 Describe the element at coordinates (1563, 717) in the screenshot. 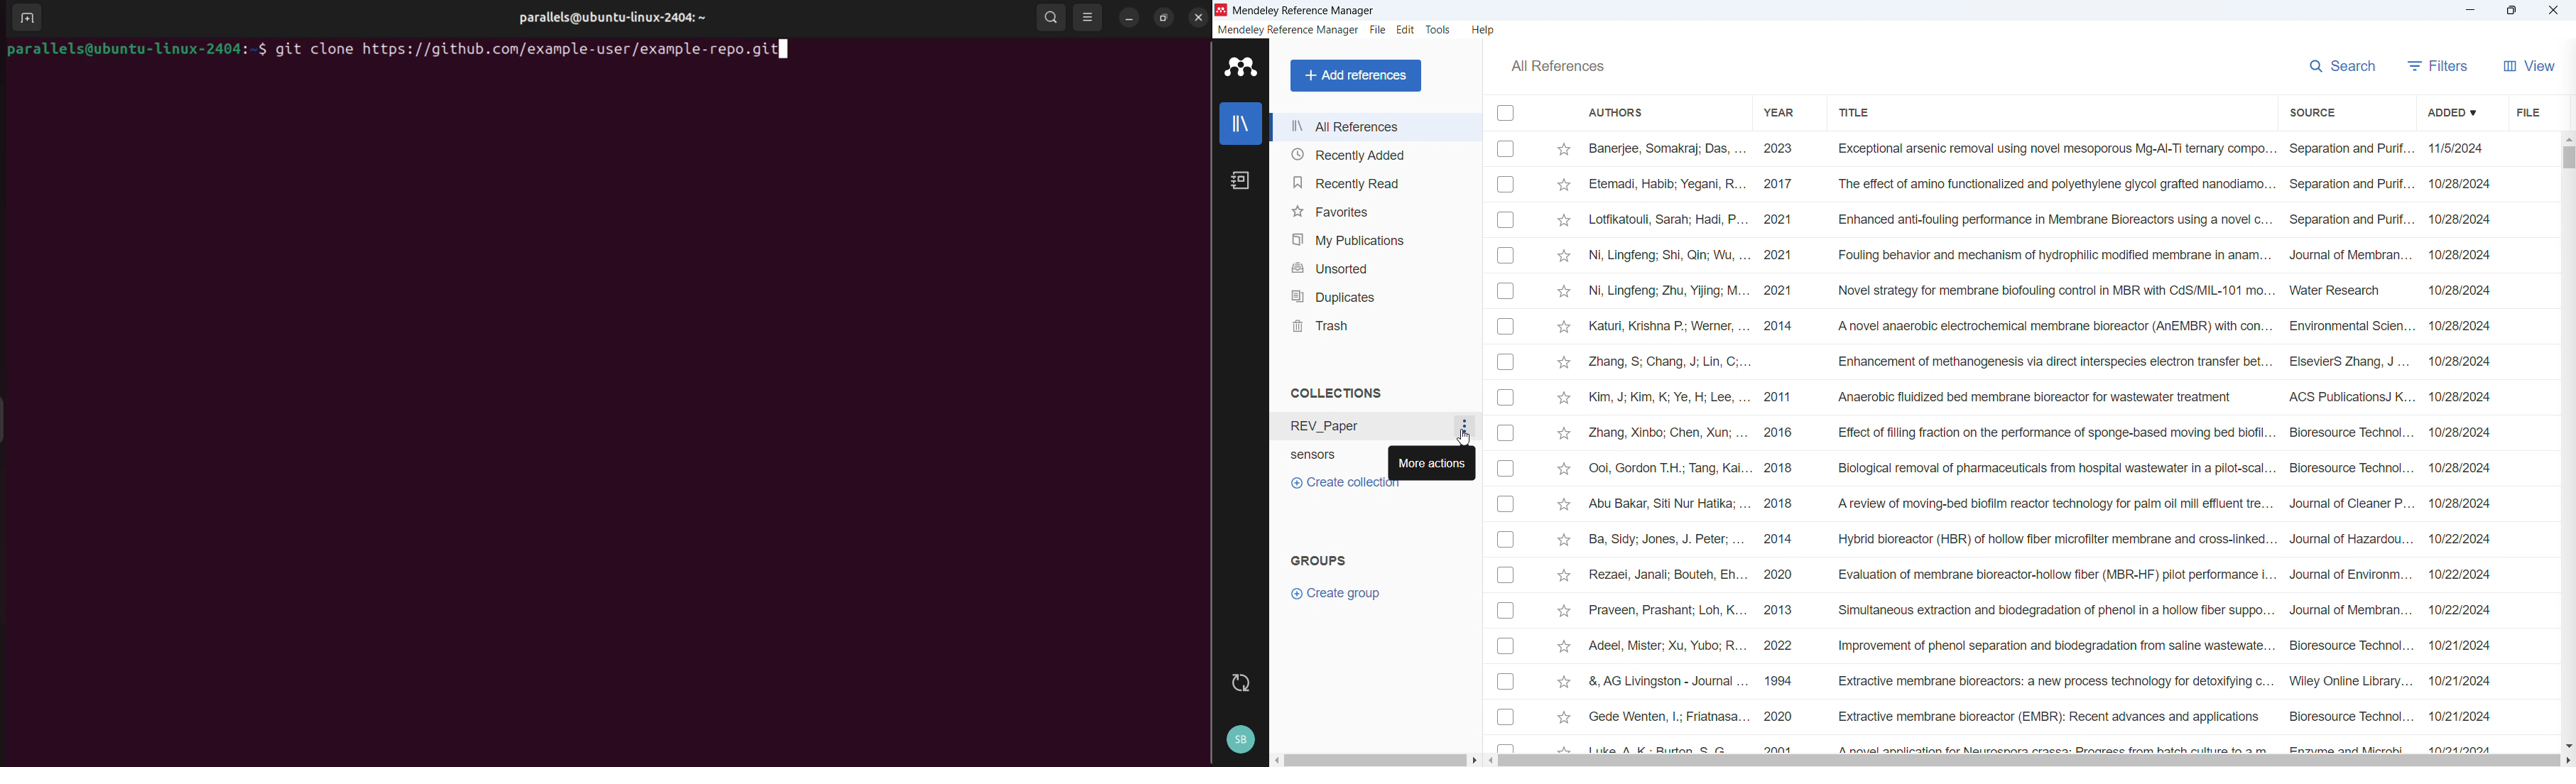

I see `Star mark respective publication` at that location.